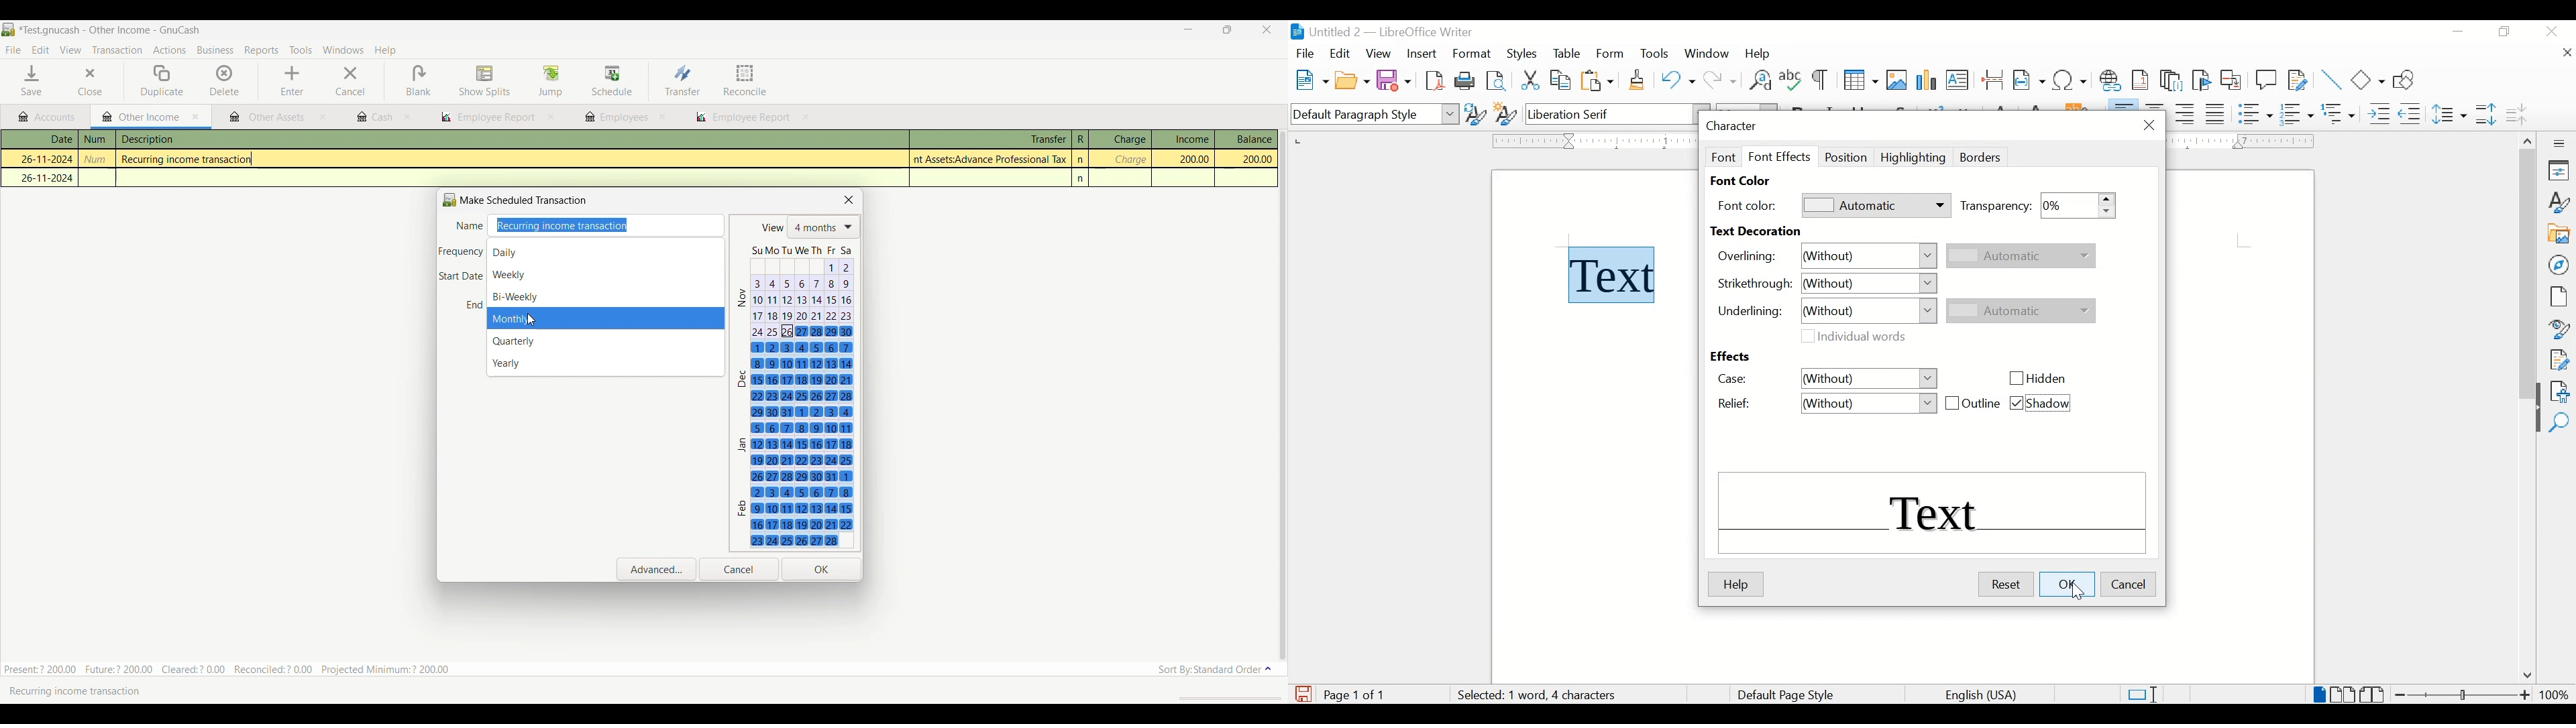  Describe the element at coordinates (771, 228) in the screenshot. I see `view` at that location.